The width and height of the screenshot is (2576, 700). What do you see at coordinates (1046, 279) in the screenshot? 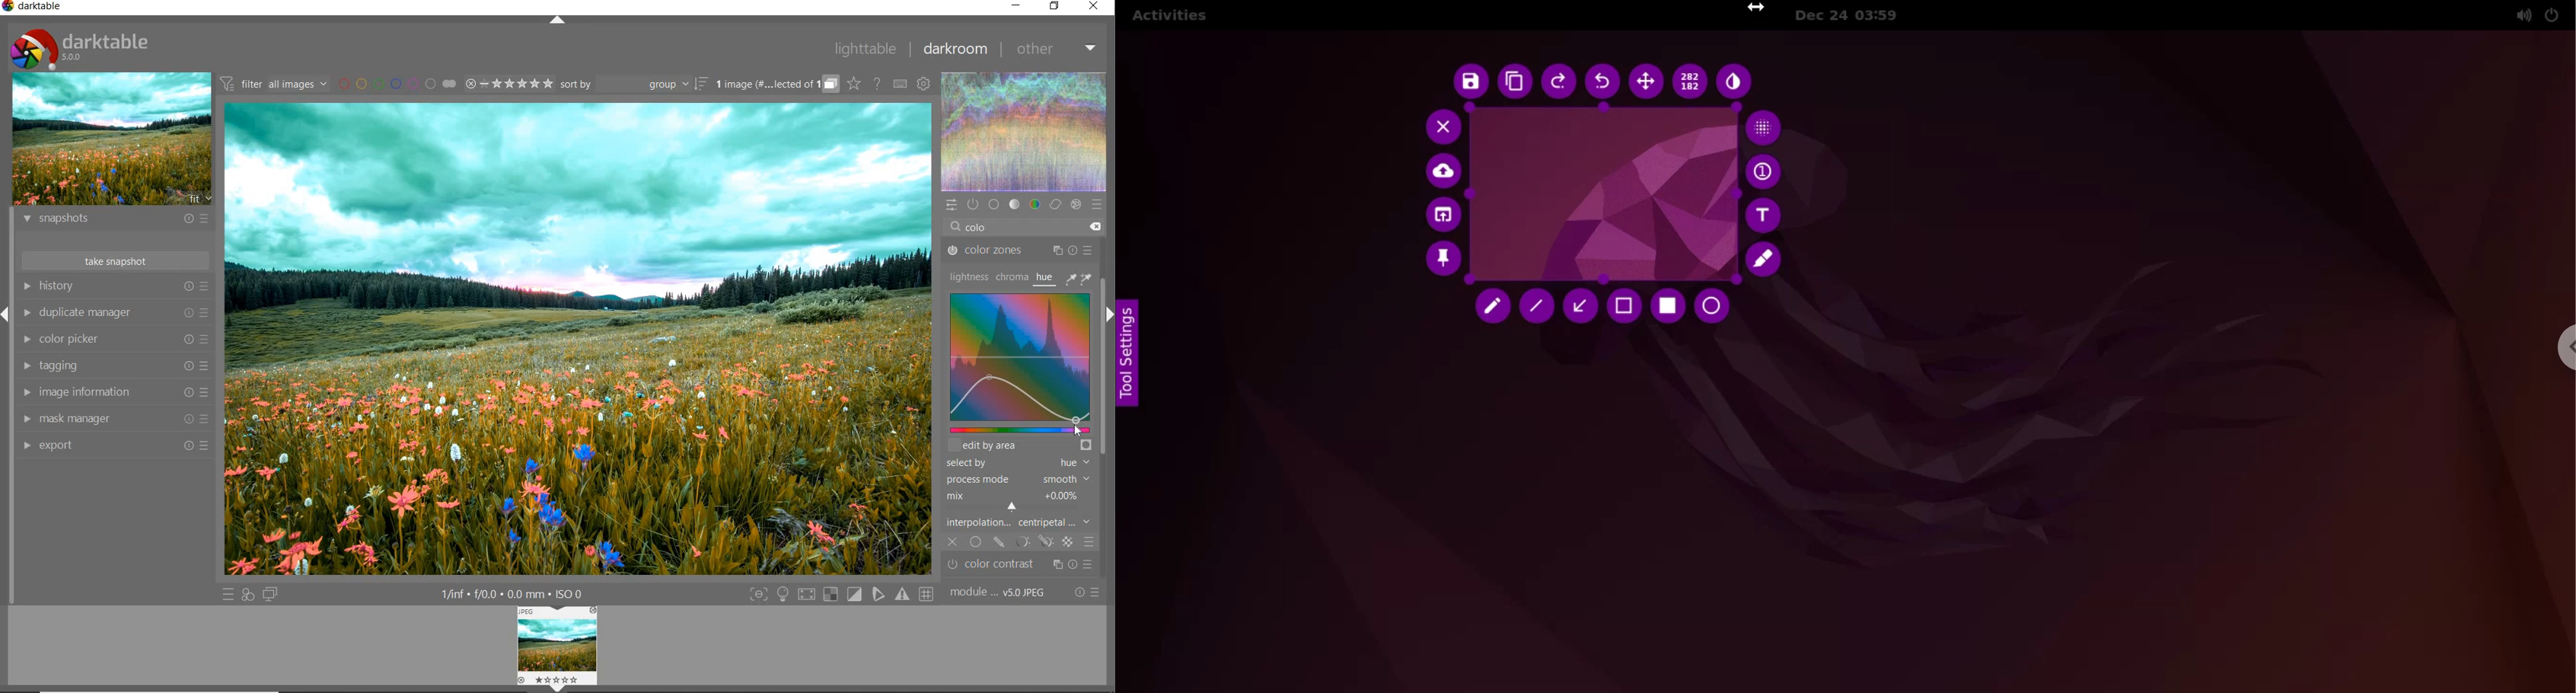
I see `hue` at bounding box center [1046, 279].